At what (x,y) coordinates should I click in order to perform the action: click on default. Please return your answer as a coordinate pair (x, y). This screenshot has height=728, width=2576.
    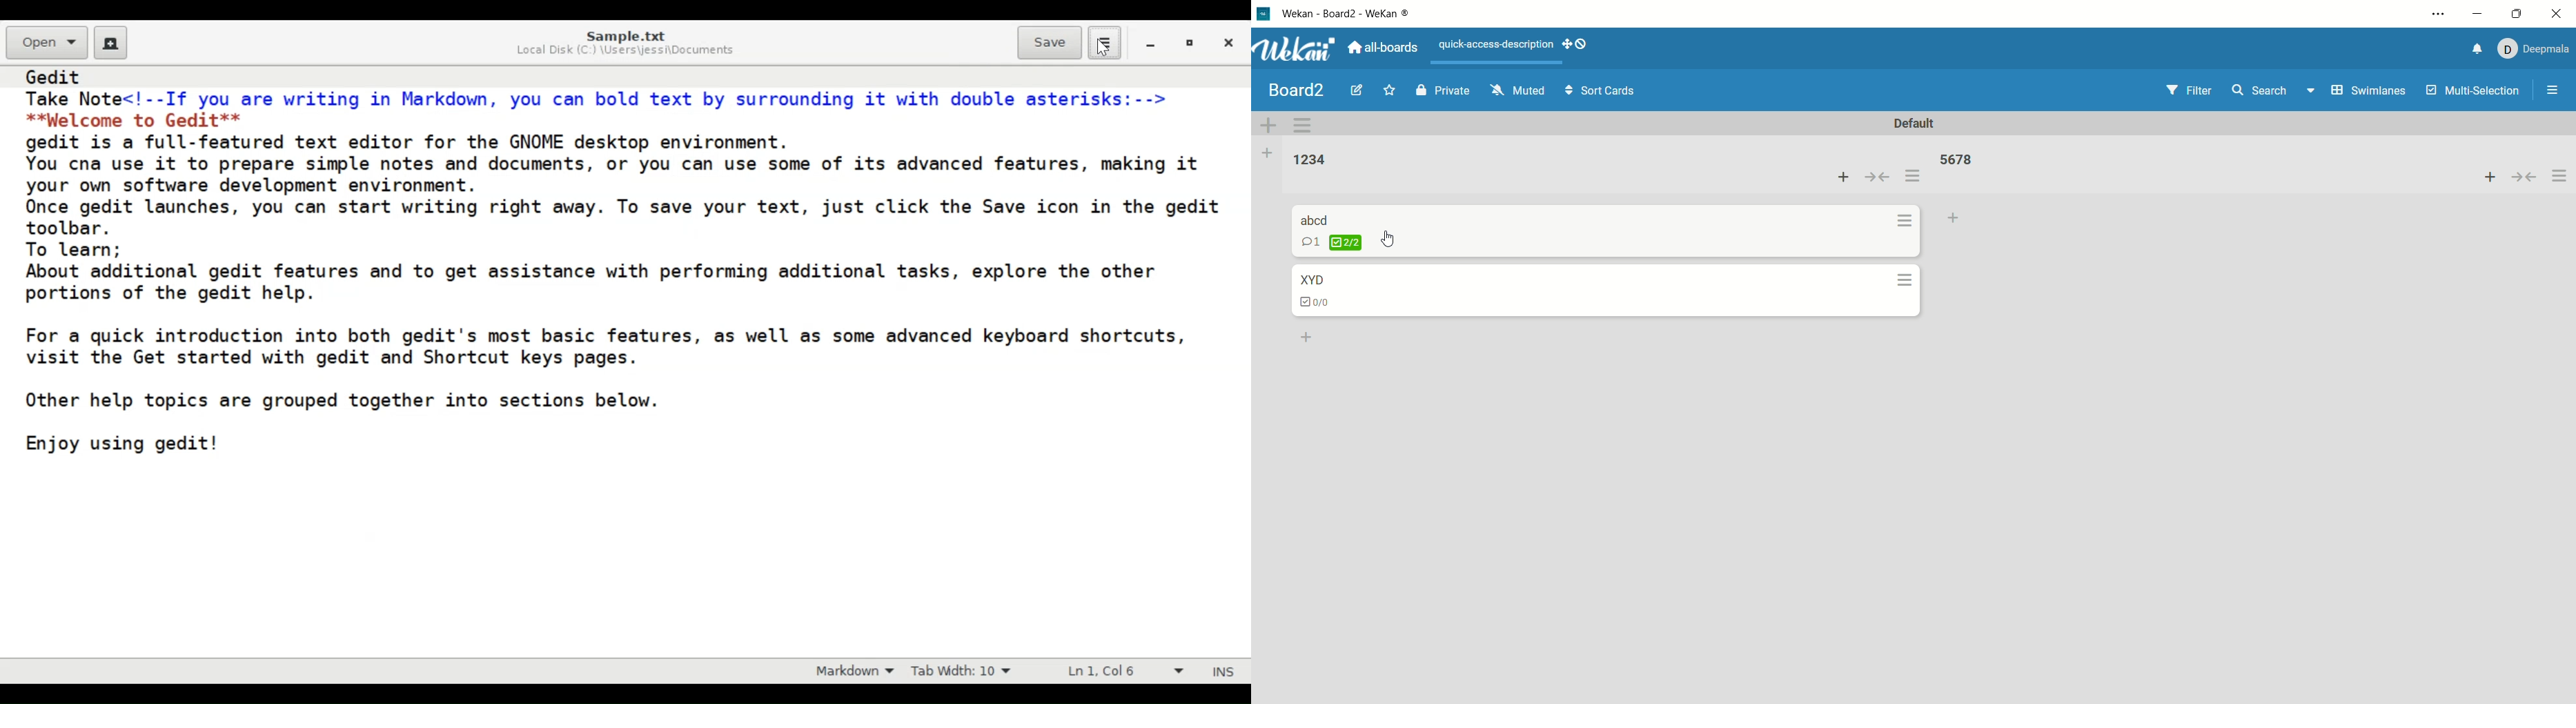
    Looking at the image, I should click on (1920, 125).